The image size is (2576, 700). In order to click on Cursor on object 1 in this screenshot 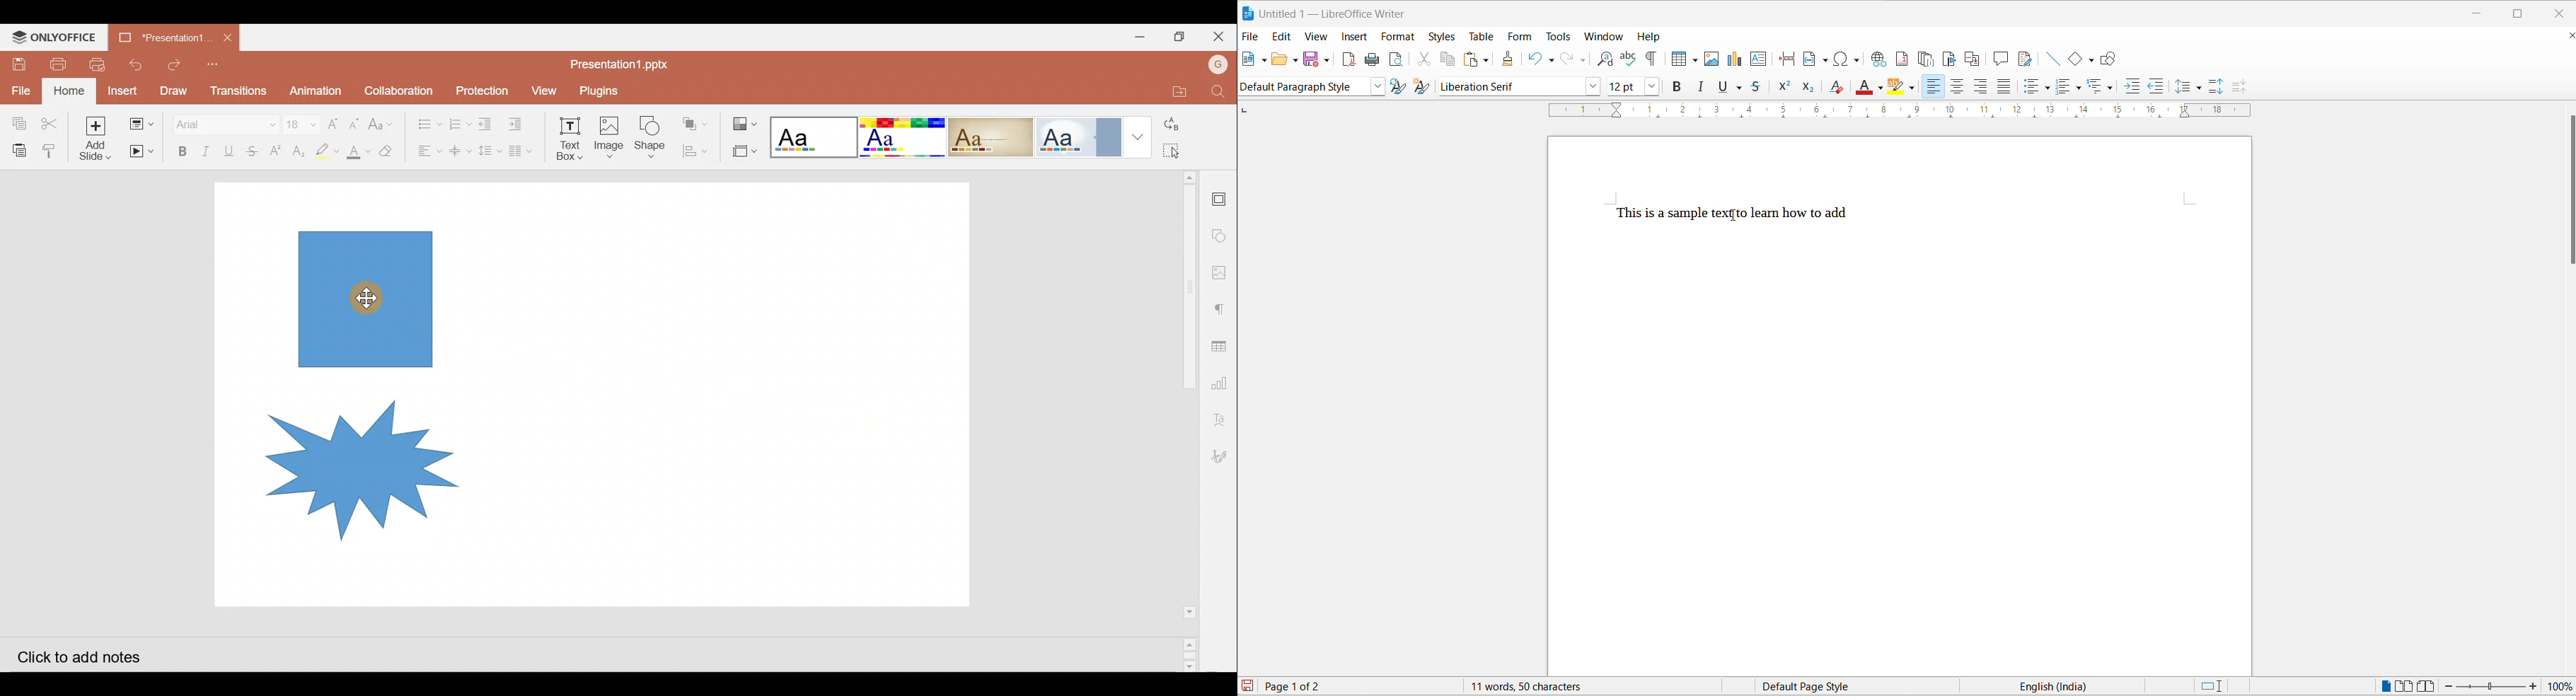, I will do `click(367, 296)`.